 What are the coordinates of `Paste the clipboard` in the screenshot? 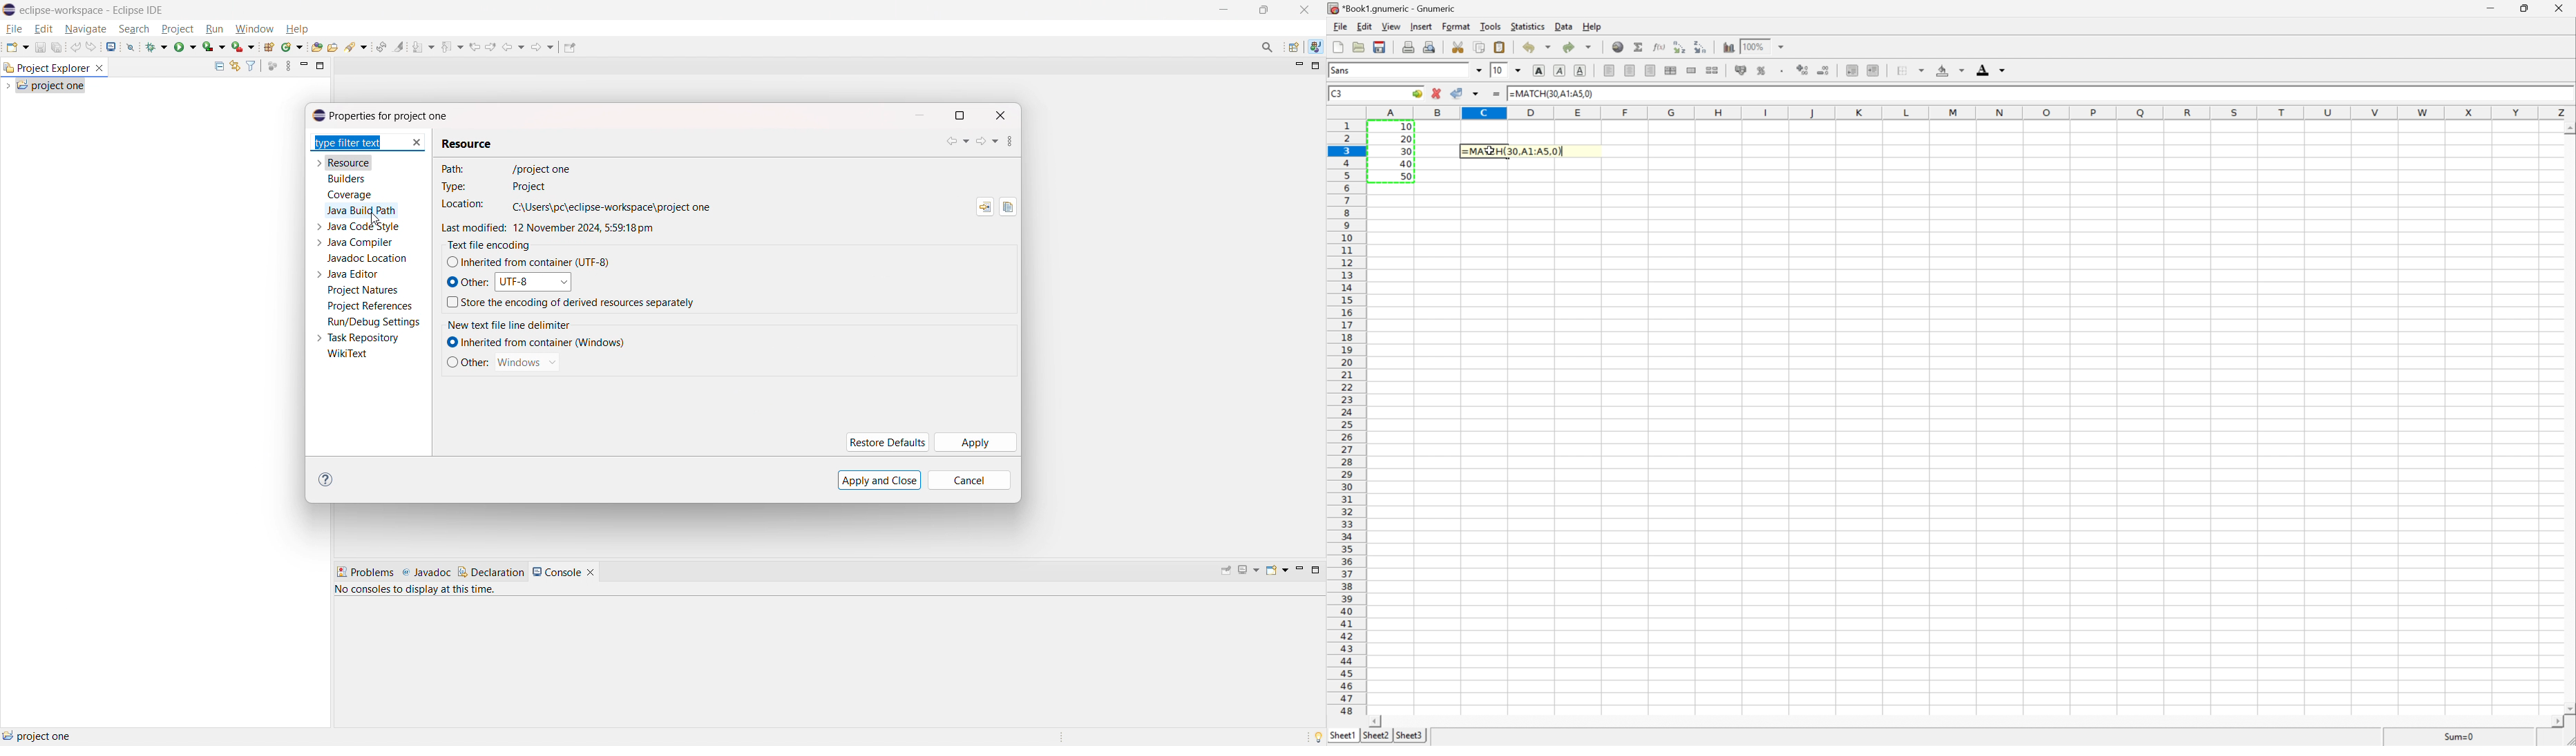 It's located at (1499, 47).